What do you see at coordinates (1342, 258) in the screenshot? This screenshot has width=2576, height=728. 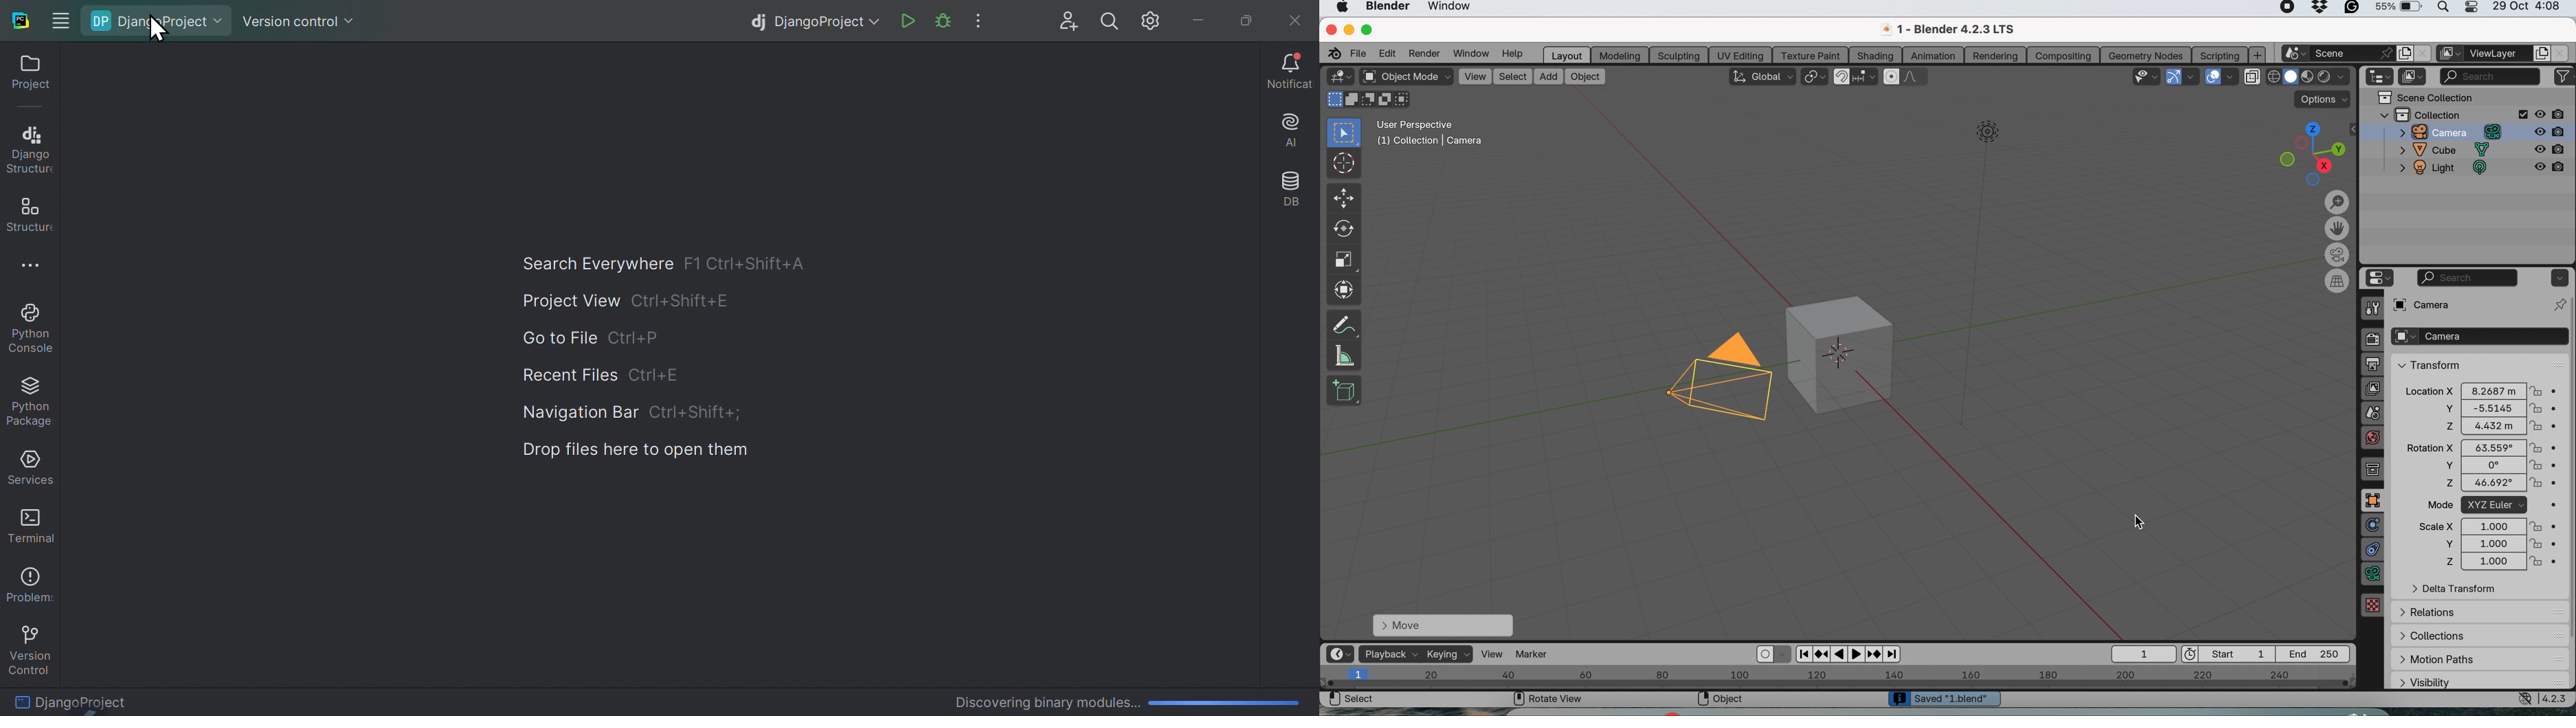 I see `scale` at bounding box center [1342, 258].